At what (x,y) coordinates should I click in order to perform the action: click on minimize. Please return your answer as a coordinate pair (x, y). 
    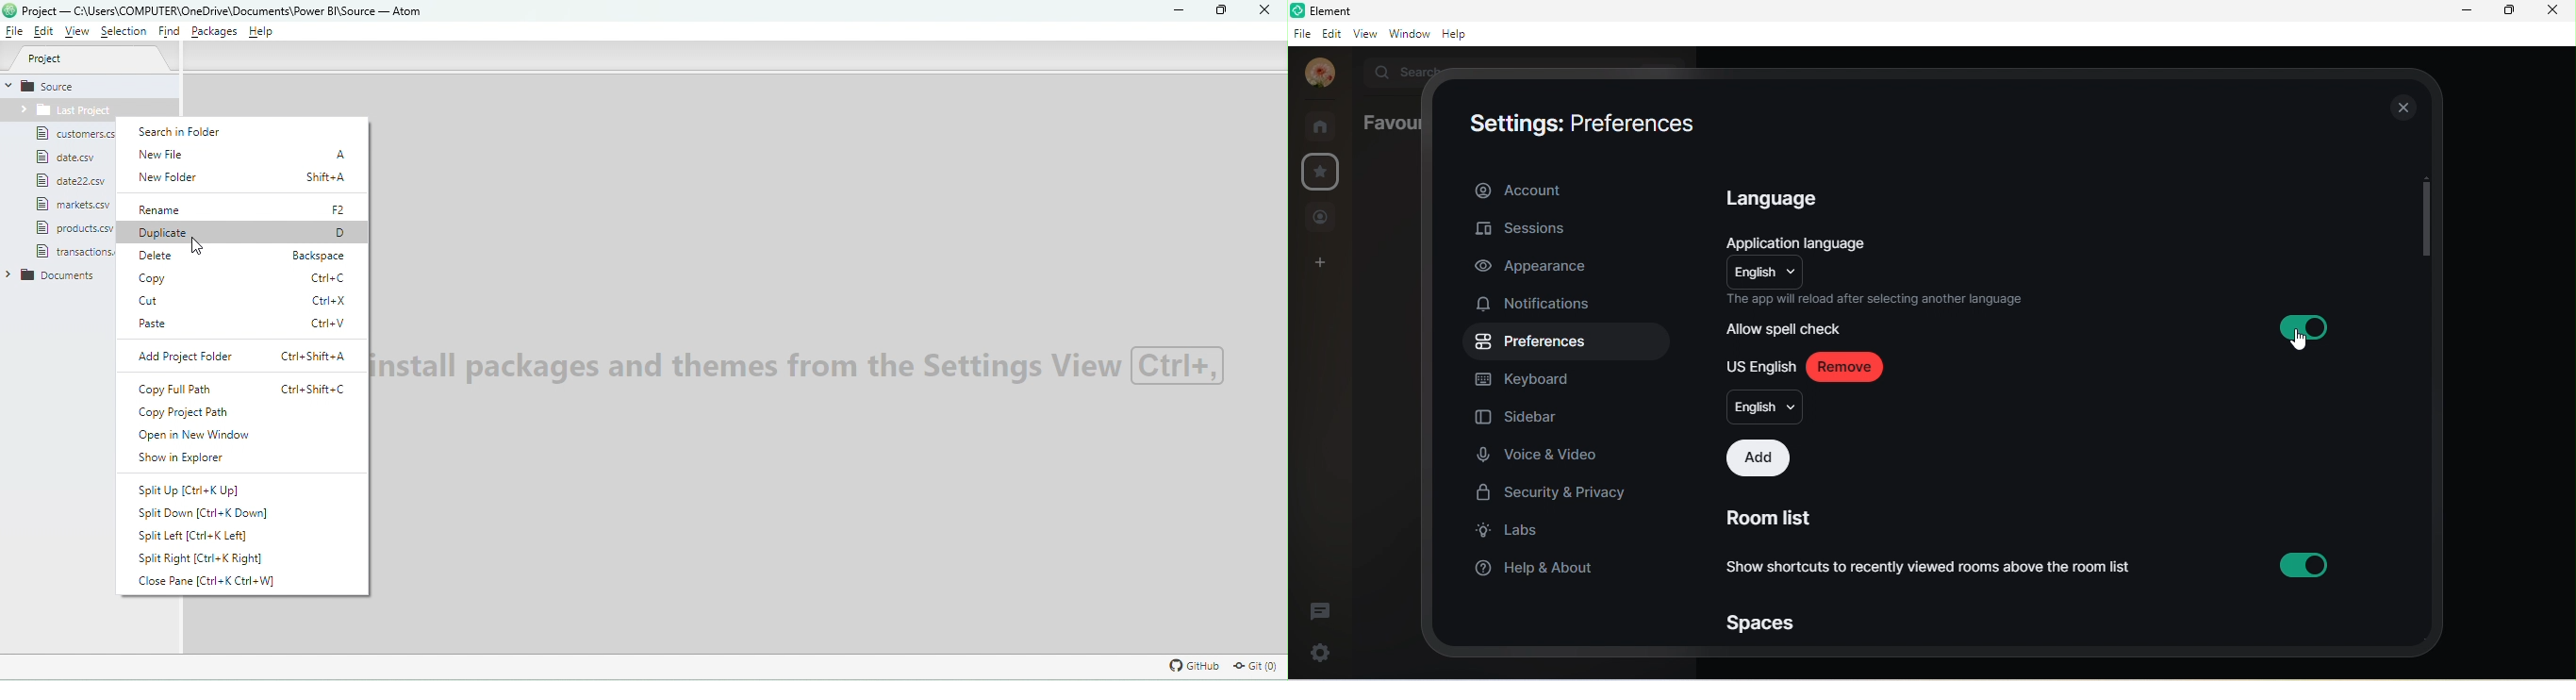
    Looking at the image, I should click on (2471, 11).